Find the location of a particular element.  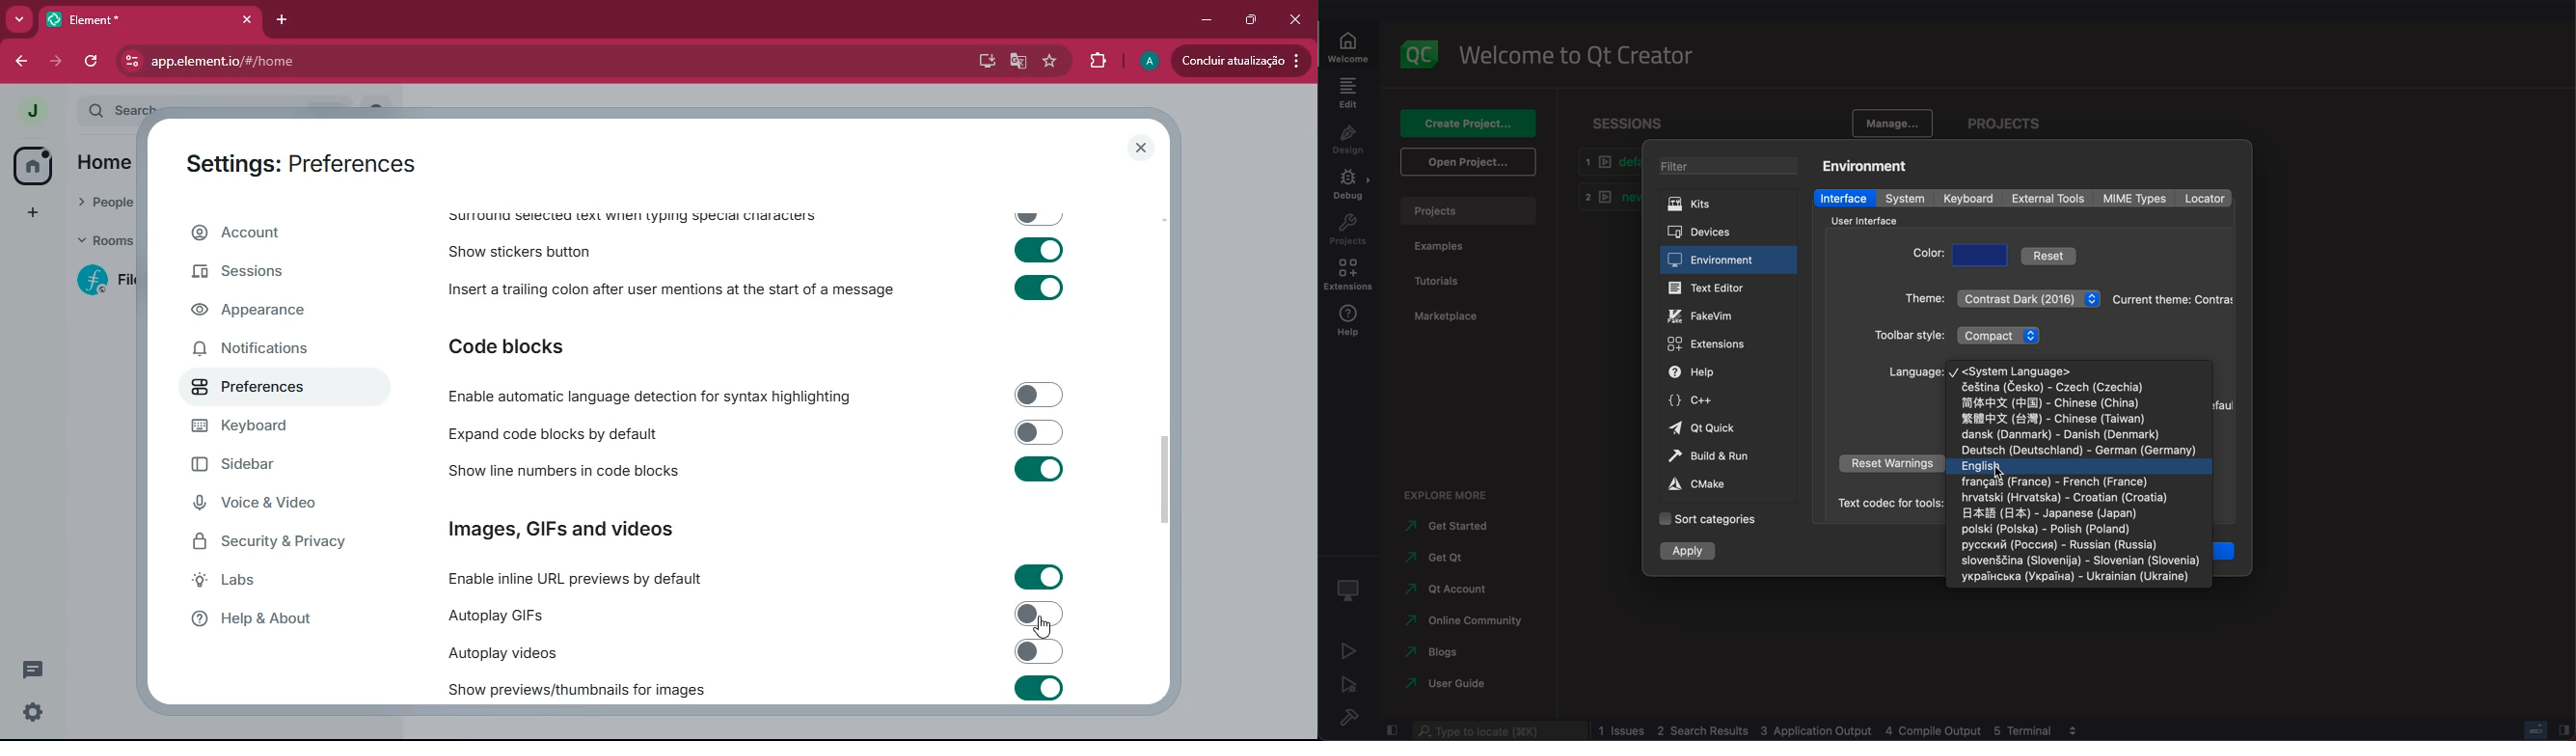

appearance is located at coordinates (261, 314).